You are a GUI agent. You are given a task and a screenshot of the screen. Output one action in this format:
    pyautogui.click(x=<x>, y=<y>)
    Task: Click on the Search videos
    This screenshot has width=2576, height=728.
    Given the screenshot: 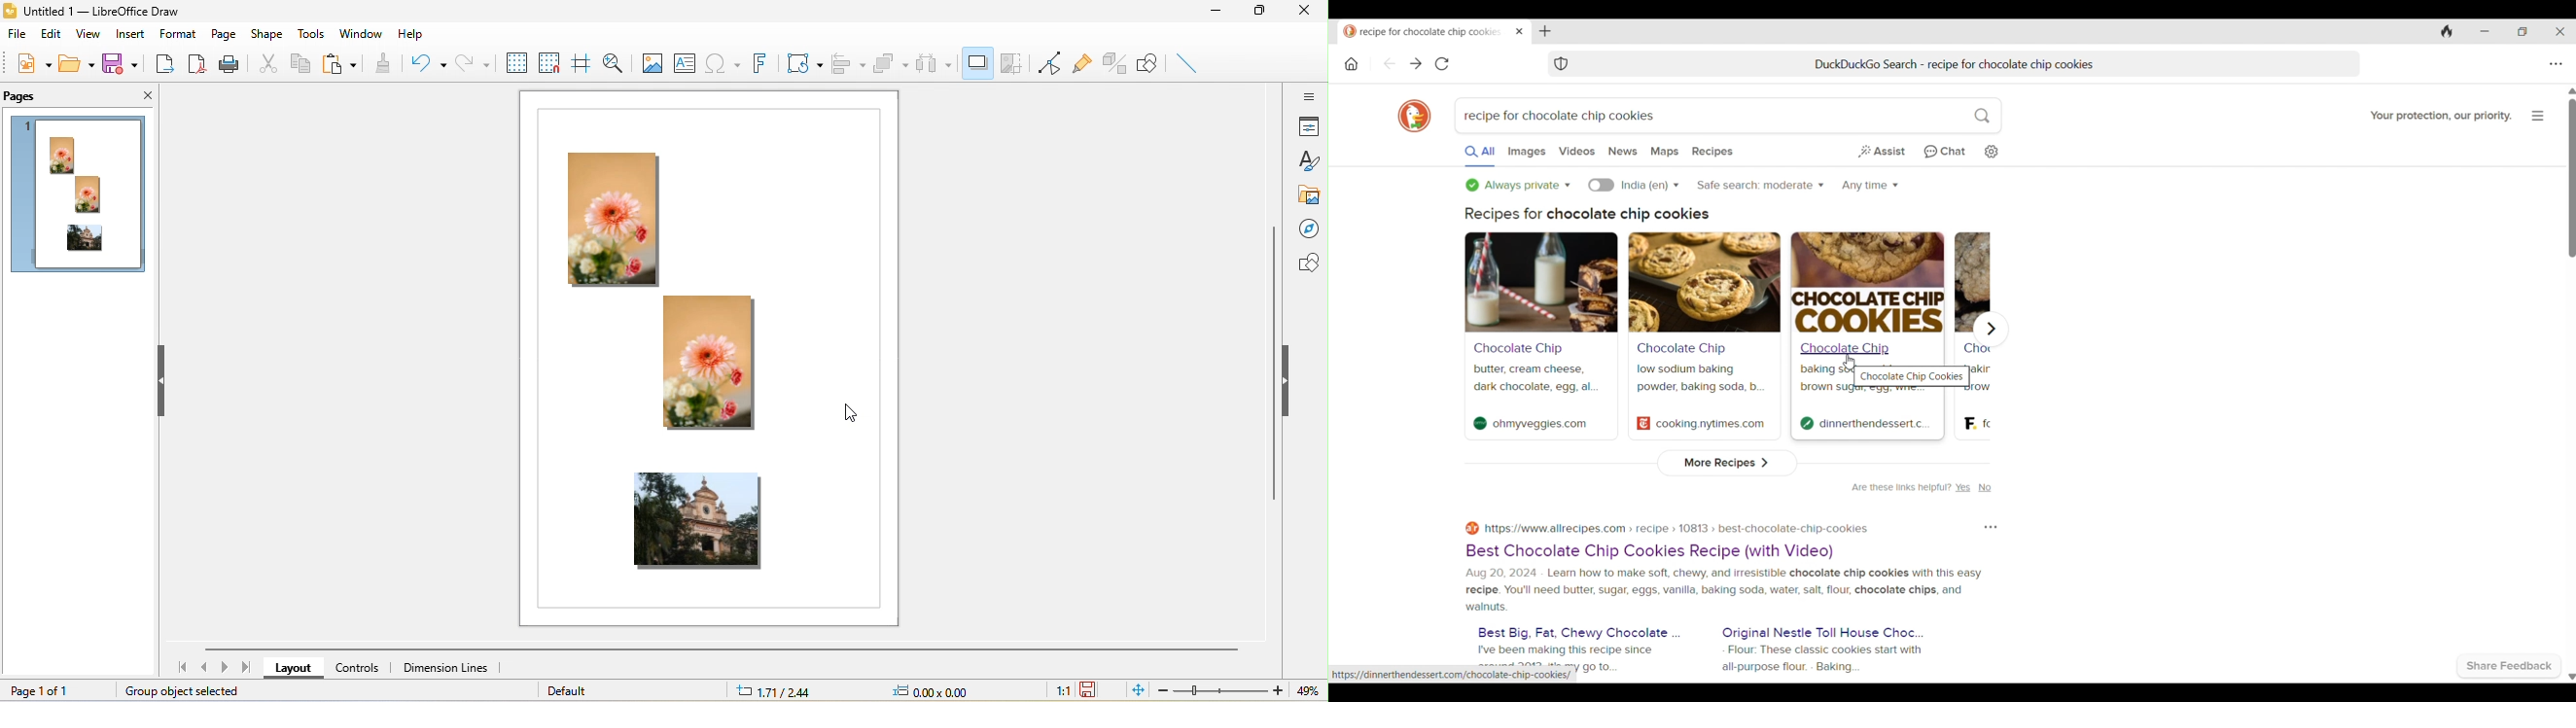 What is the action you would take?
    pyautogui.click(x=1577, y=151)
    